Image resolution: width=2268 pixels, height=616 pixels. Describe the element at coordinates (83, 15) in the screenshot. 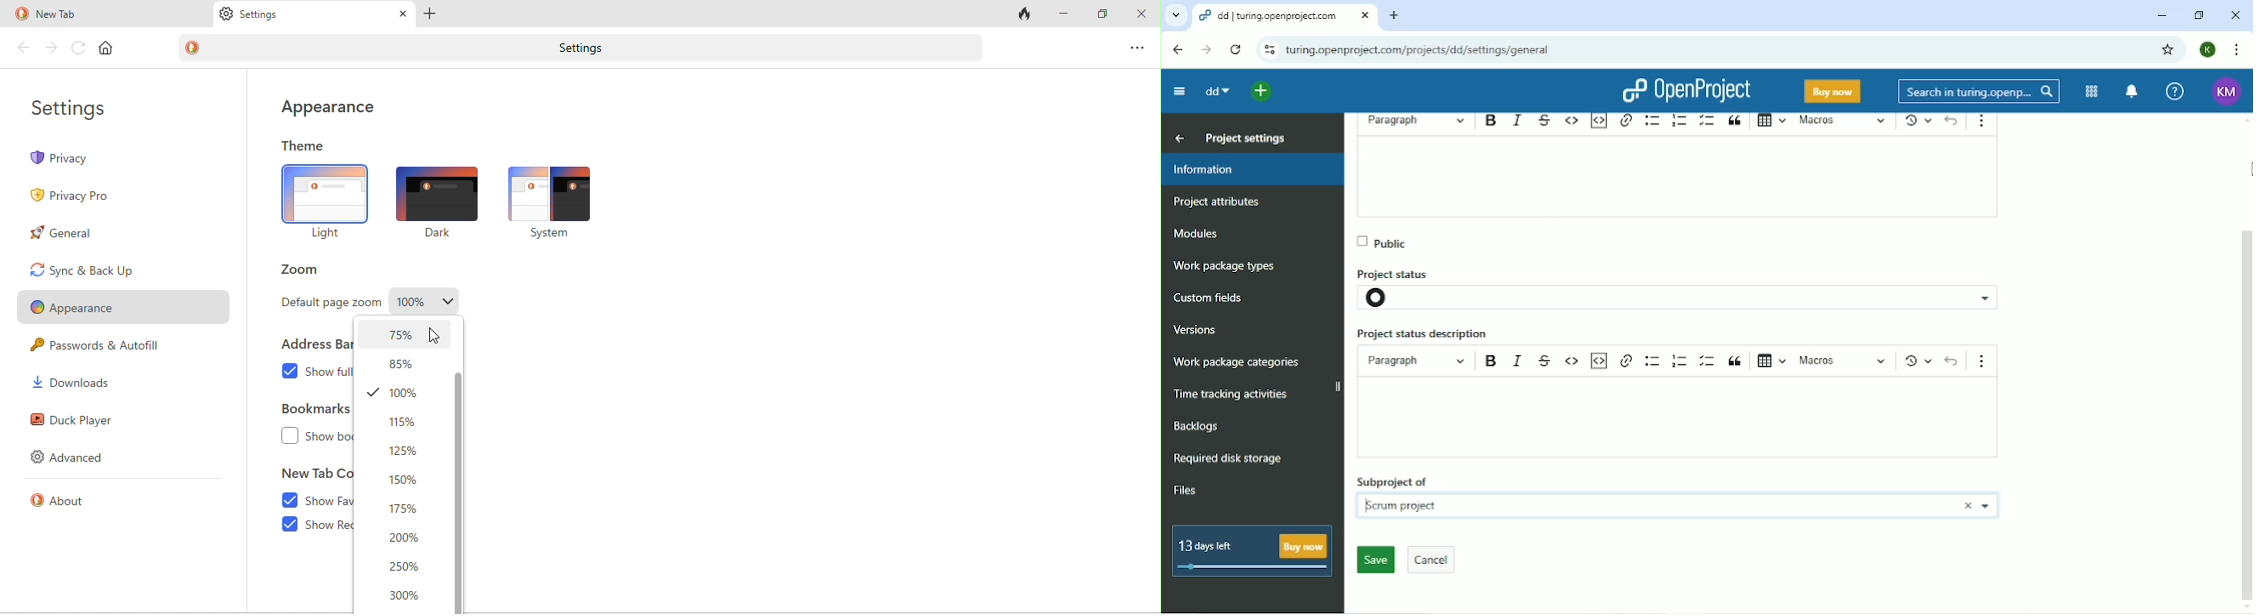

I see `new tab` at that location.